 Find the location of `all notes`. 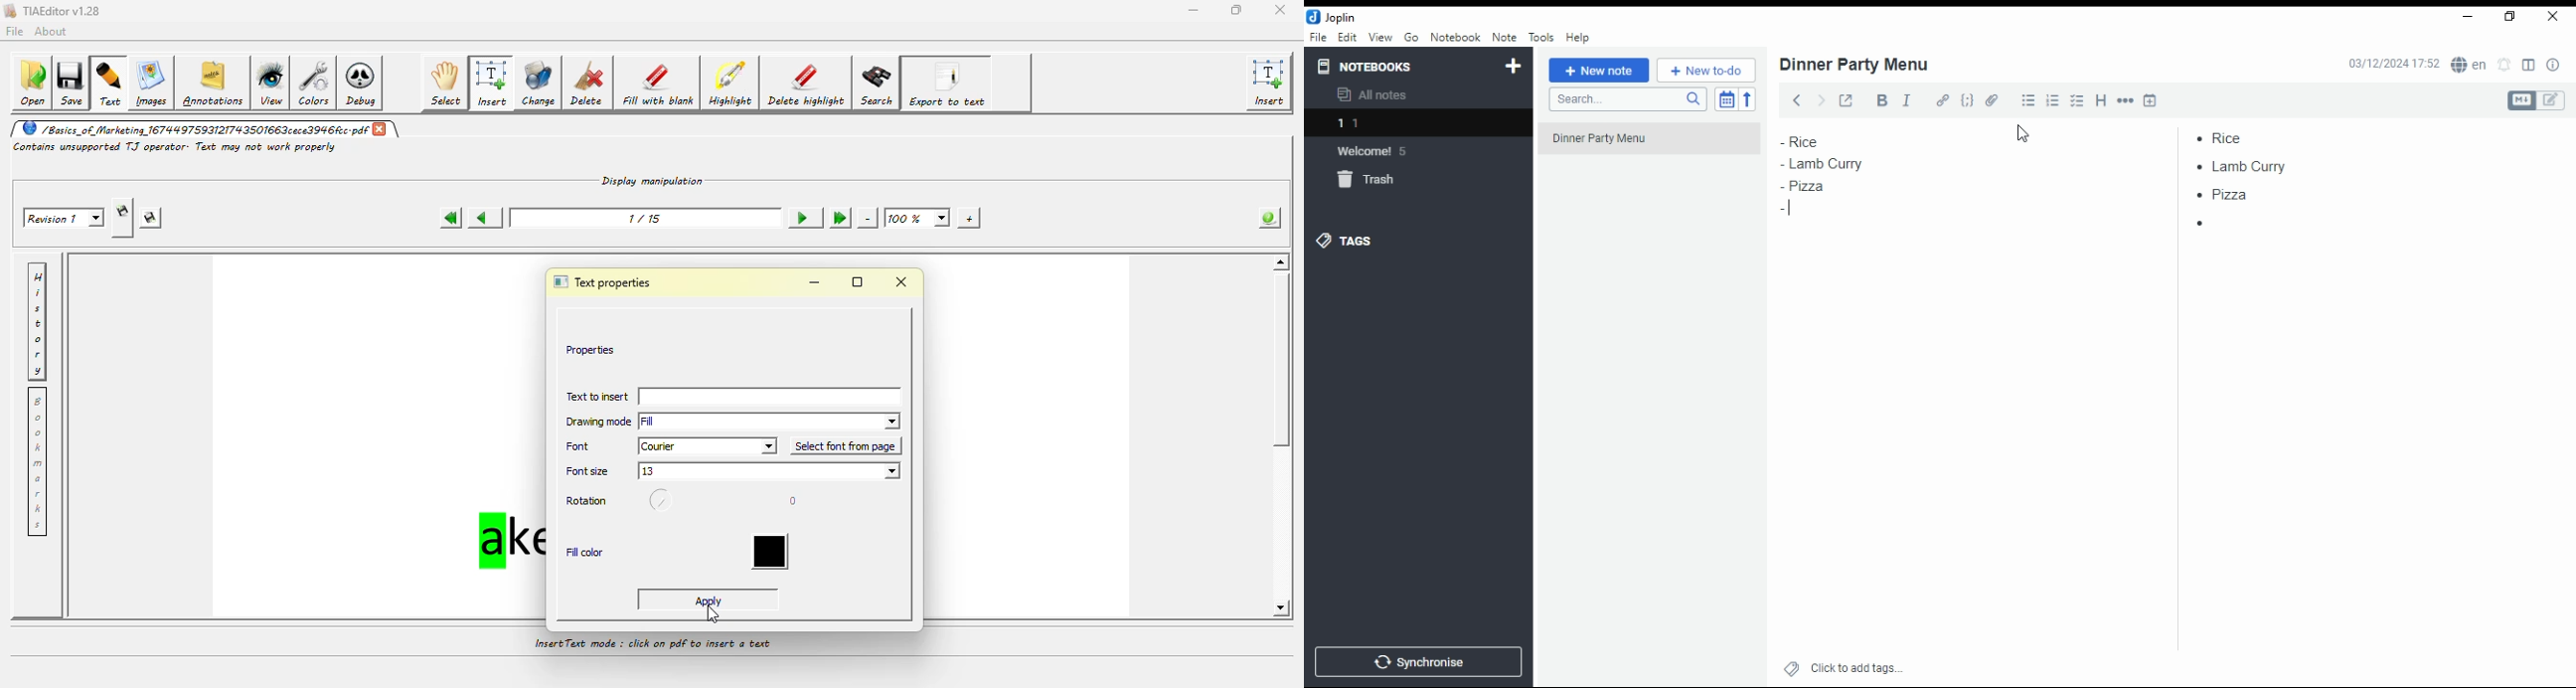

all notes is located at coordinates (1377, 95).